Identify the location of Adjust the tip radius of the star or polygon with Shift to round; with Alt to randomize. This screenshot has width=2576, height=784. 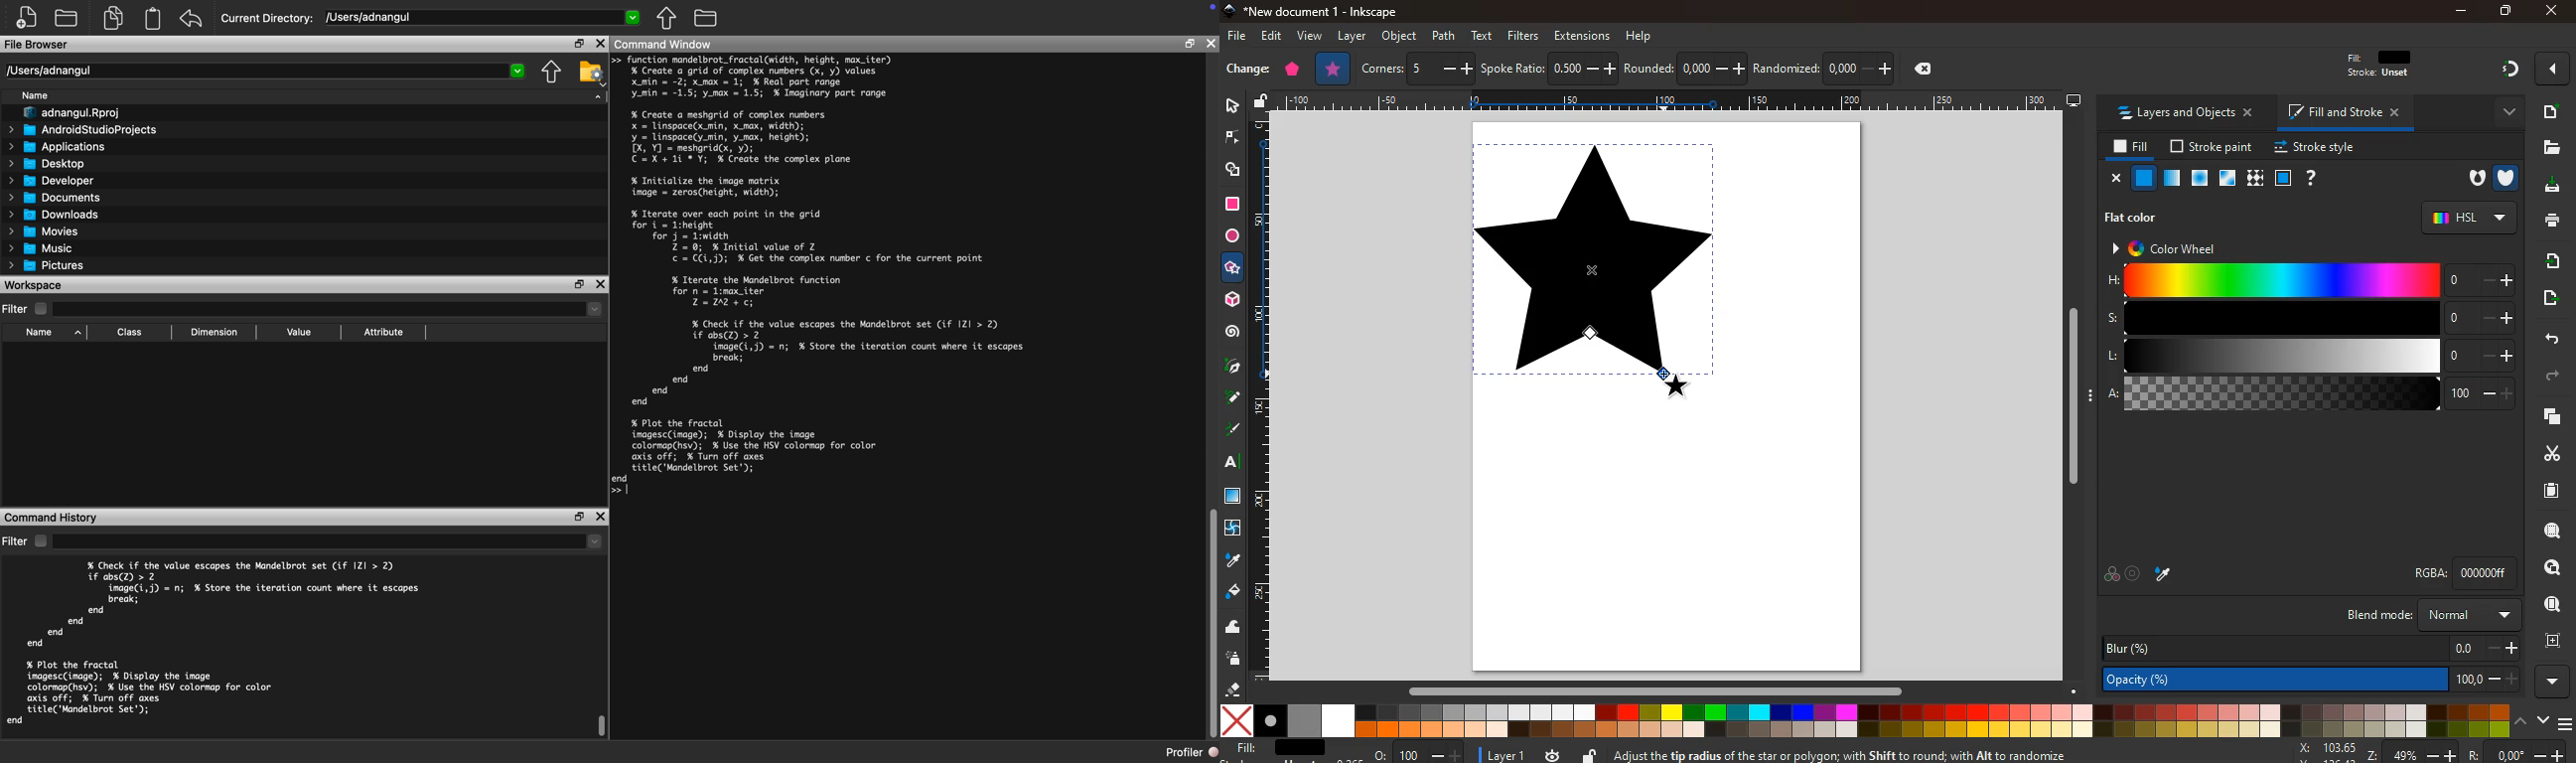
(1853, 753).